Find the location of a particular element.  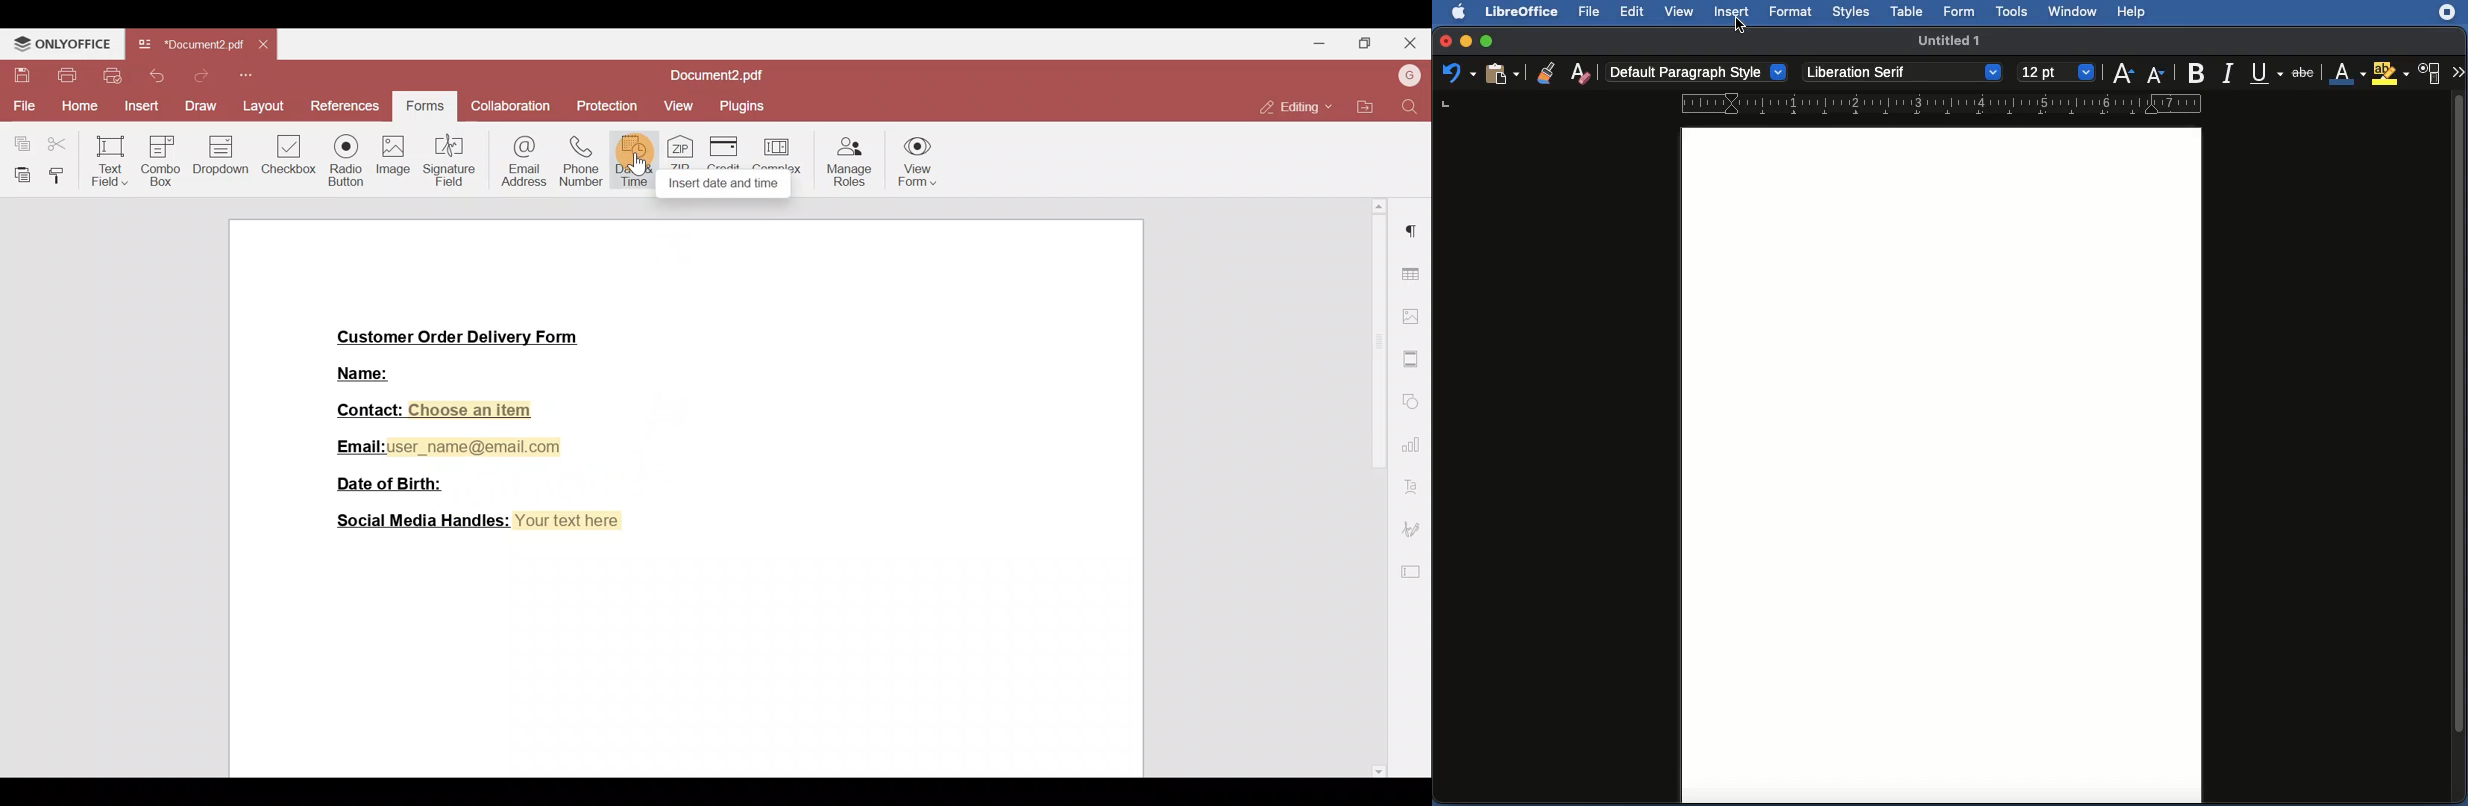

Editing mode is located at coordinates (1292, 107).